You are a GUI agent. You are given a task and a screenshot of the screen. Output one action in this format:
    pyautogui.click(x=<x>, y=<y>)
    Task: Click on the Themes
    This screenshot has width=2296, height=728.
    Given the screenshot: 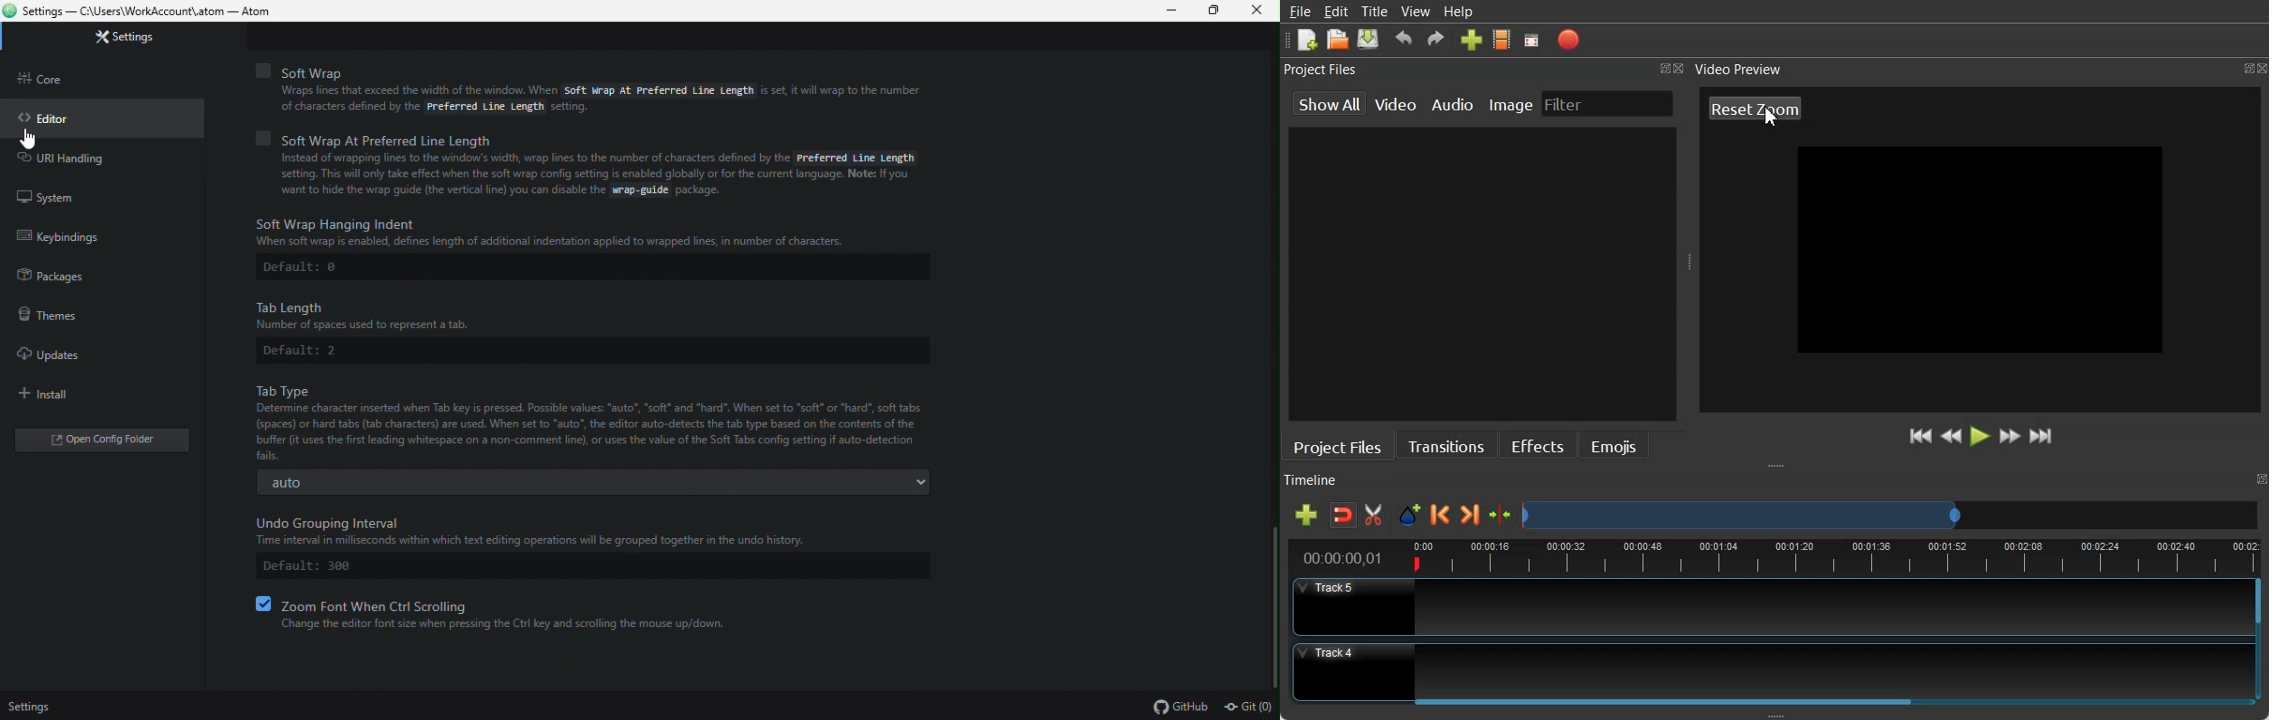 What is the action you would take?
    pyautogui.click(x=55, y=318)
    